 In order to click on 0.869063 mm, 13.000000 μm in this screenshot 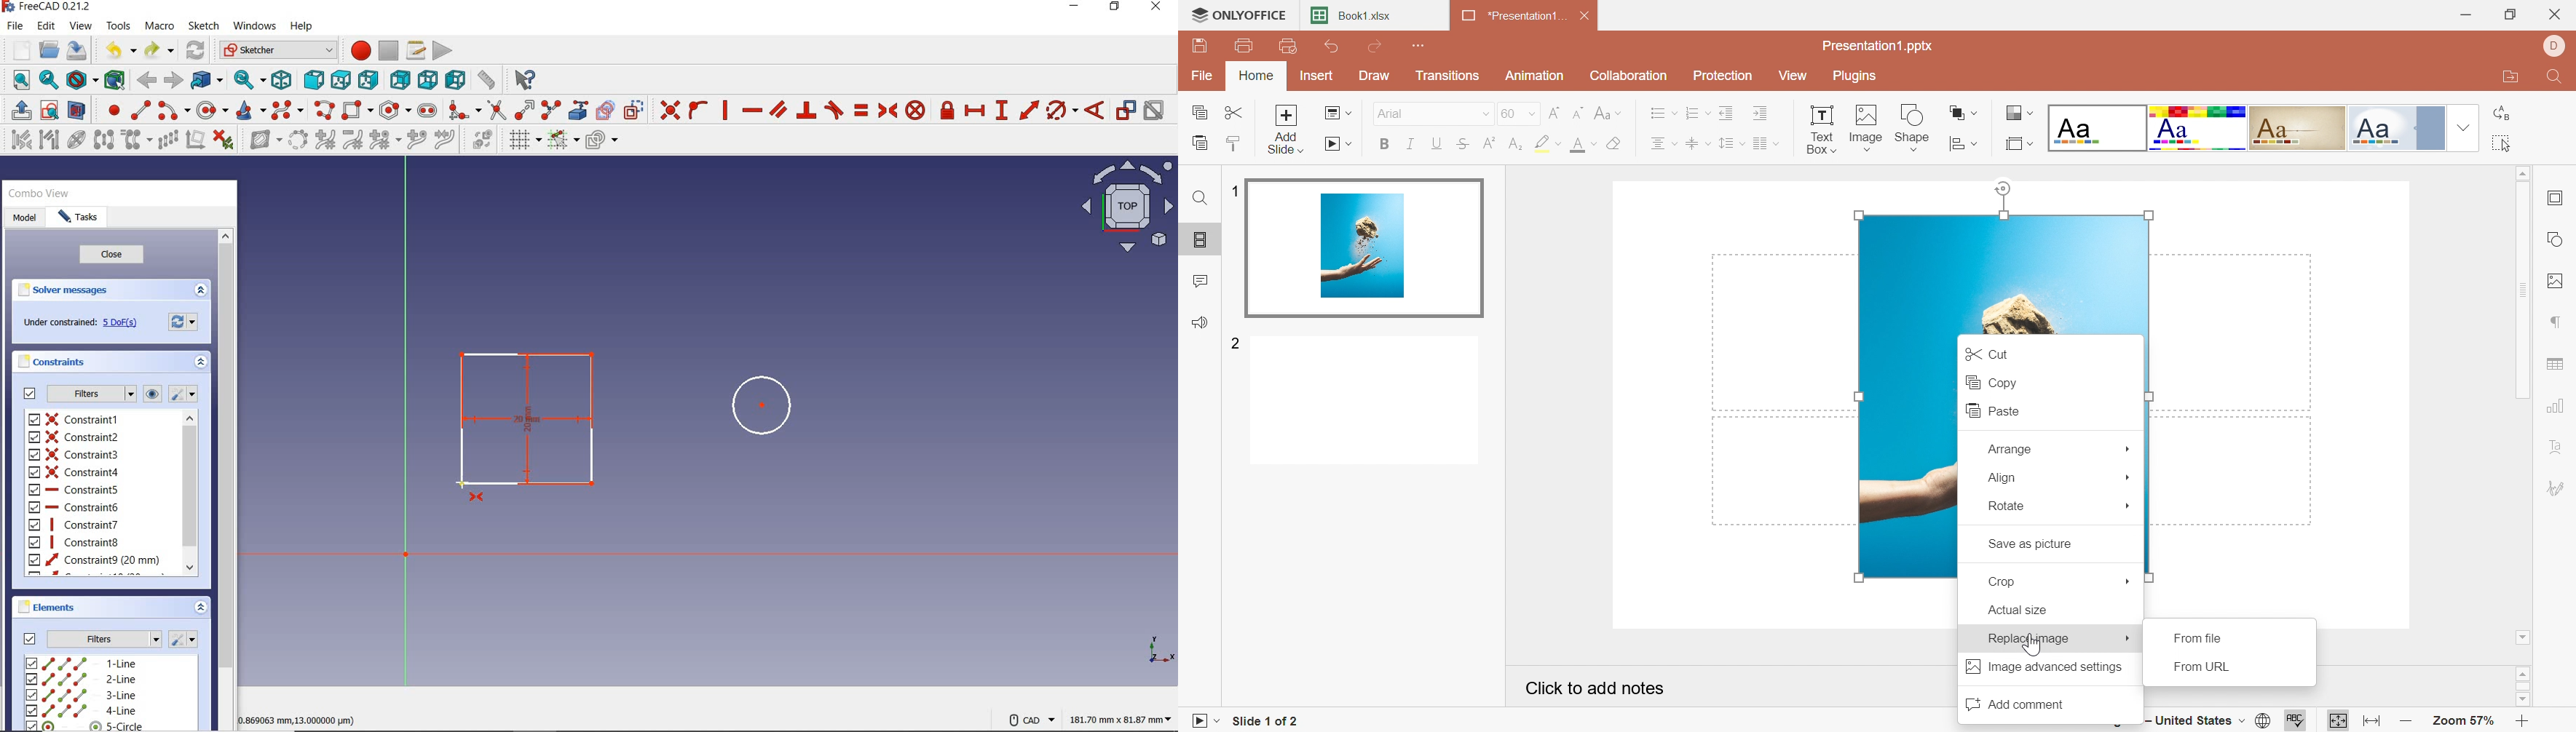, I will do `click(300, 721)`.